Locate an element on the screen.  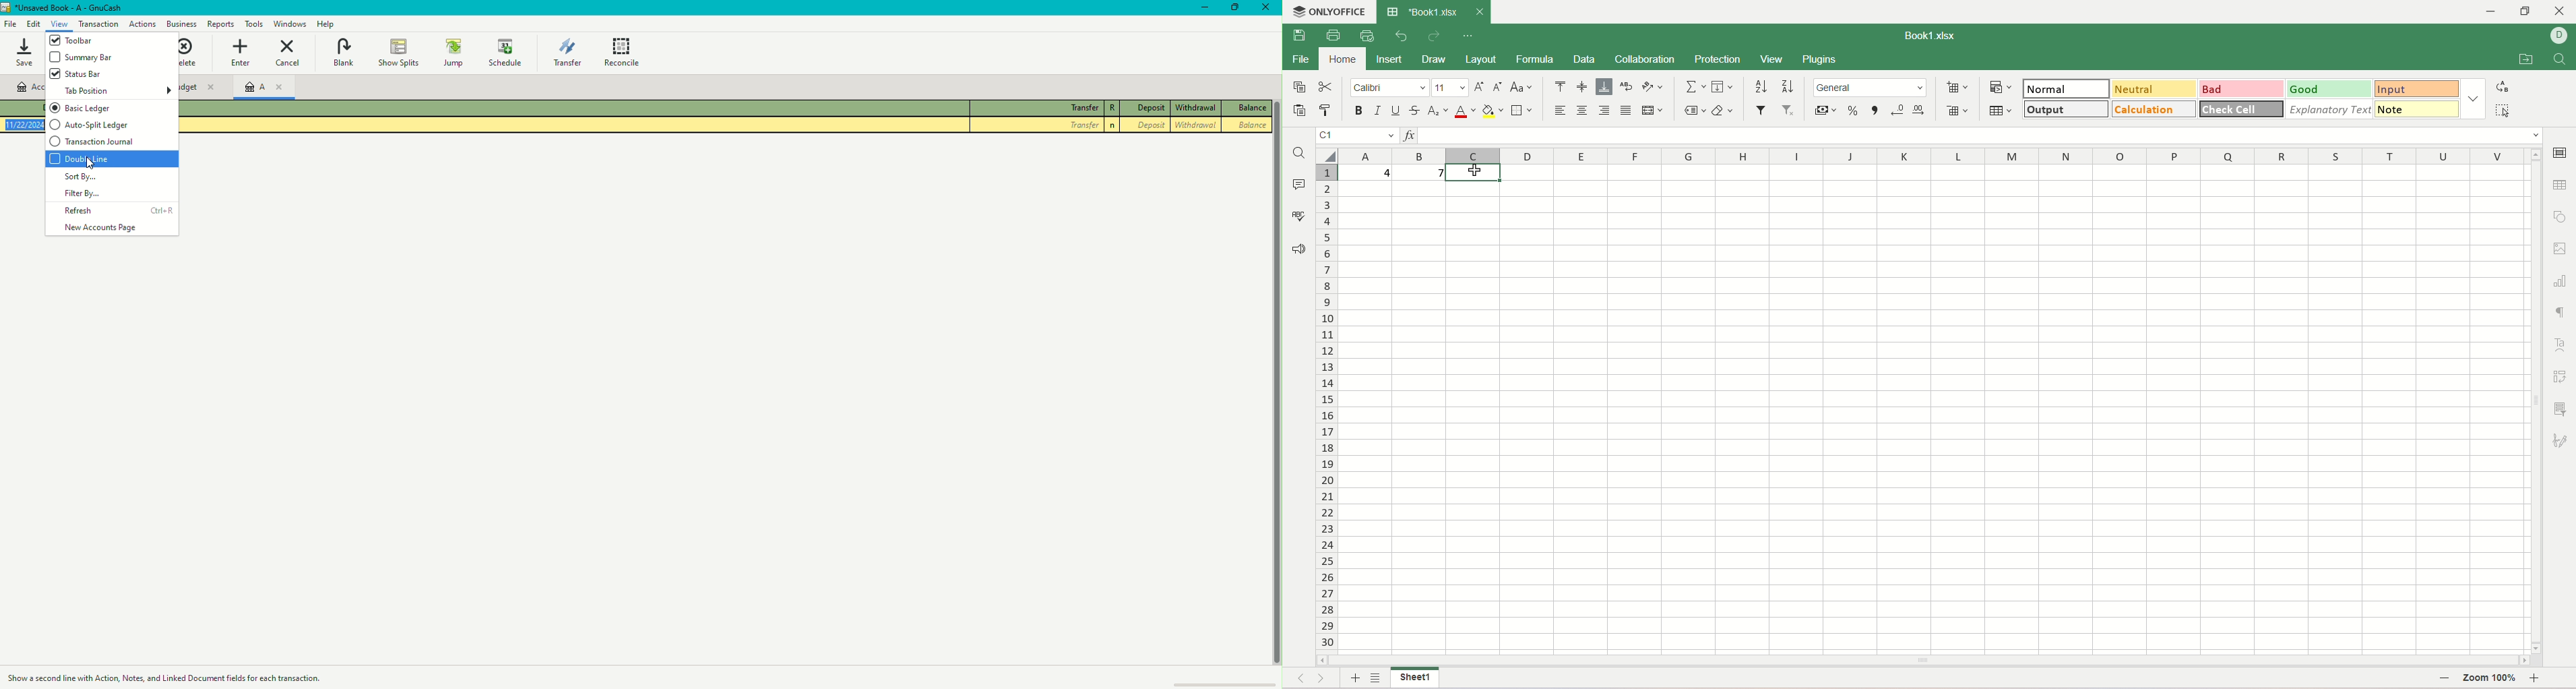
signature settings is located at coordinates (2563, 441).